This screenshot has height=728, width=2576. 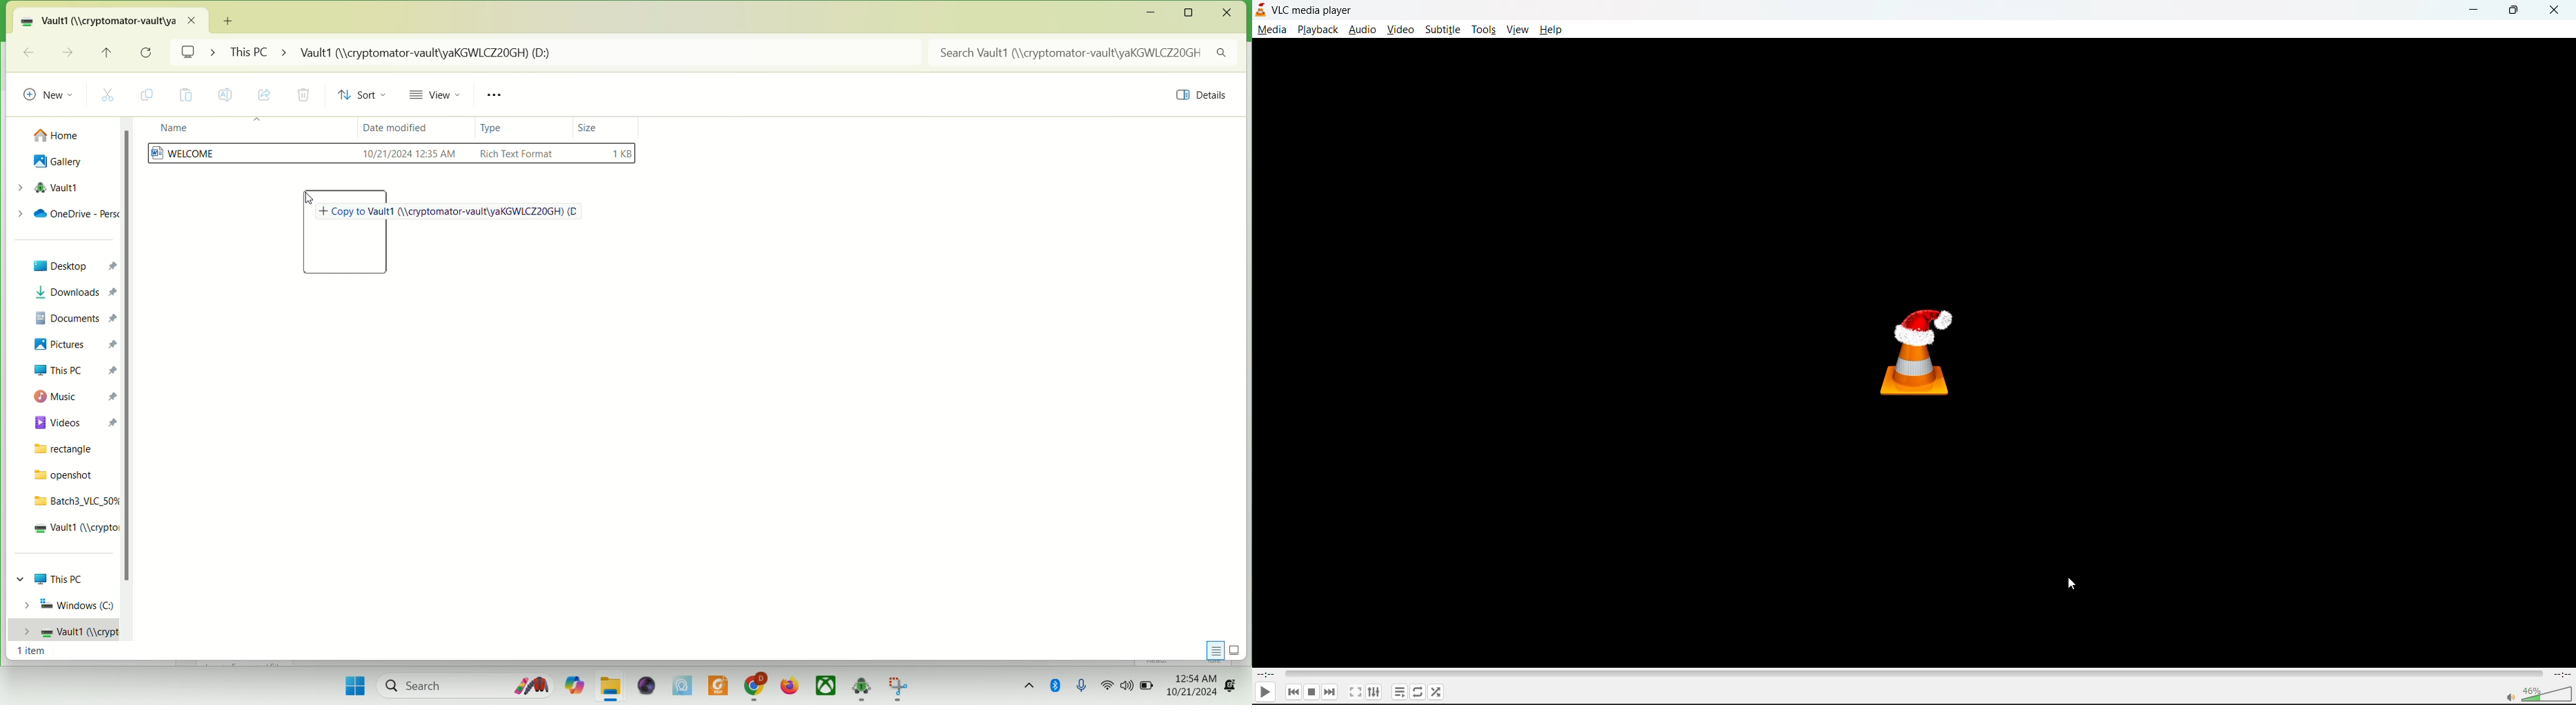 What do you see at coordinates (2561, 673) in the screenshot?
I see `total track time` at bounding box center [2561, 673].